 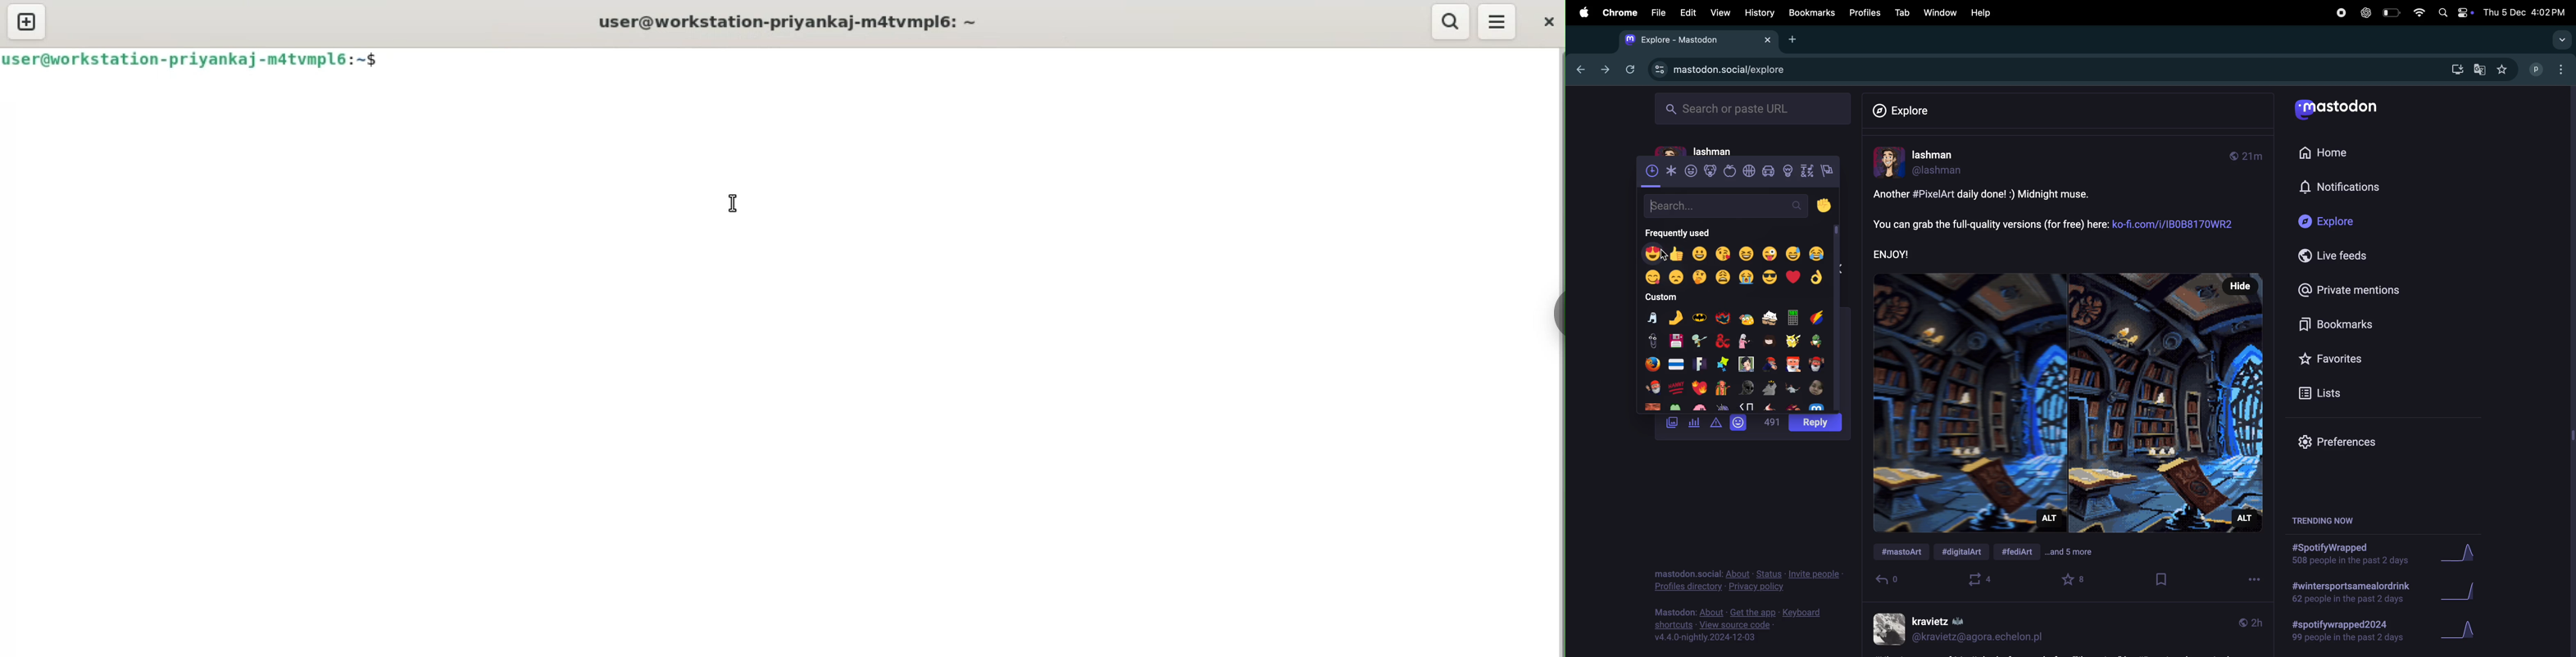 What do you see at coordinates (1730, 70) in the screenshot?
I see `mastdon explore` at bounding box center [1730, 70].